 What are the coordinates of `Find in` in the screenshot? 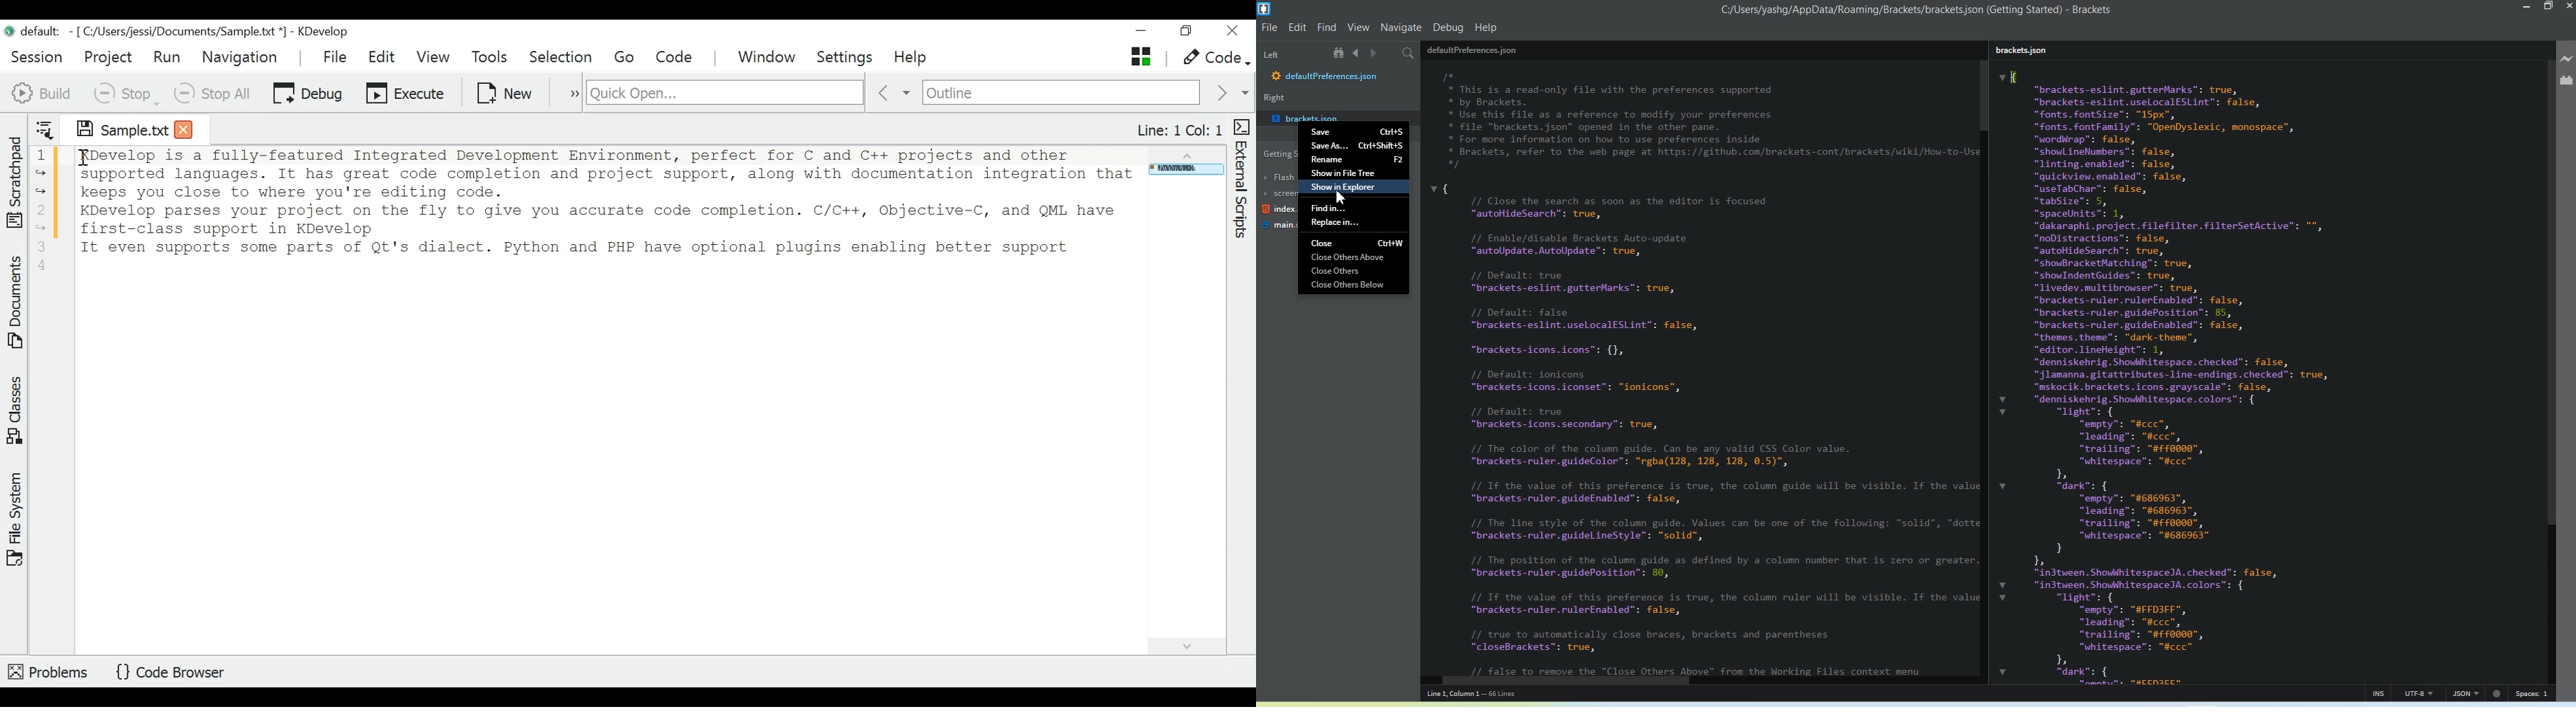 It's located at (1353, 208).